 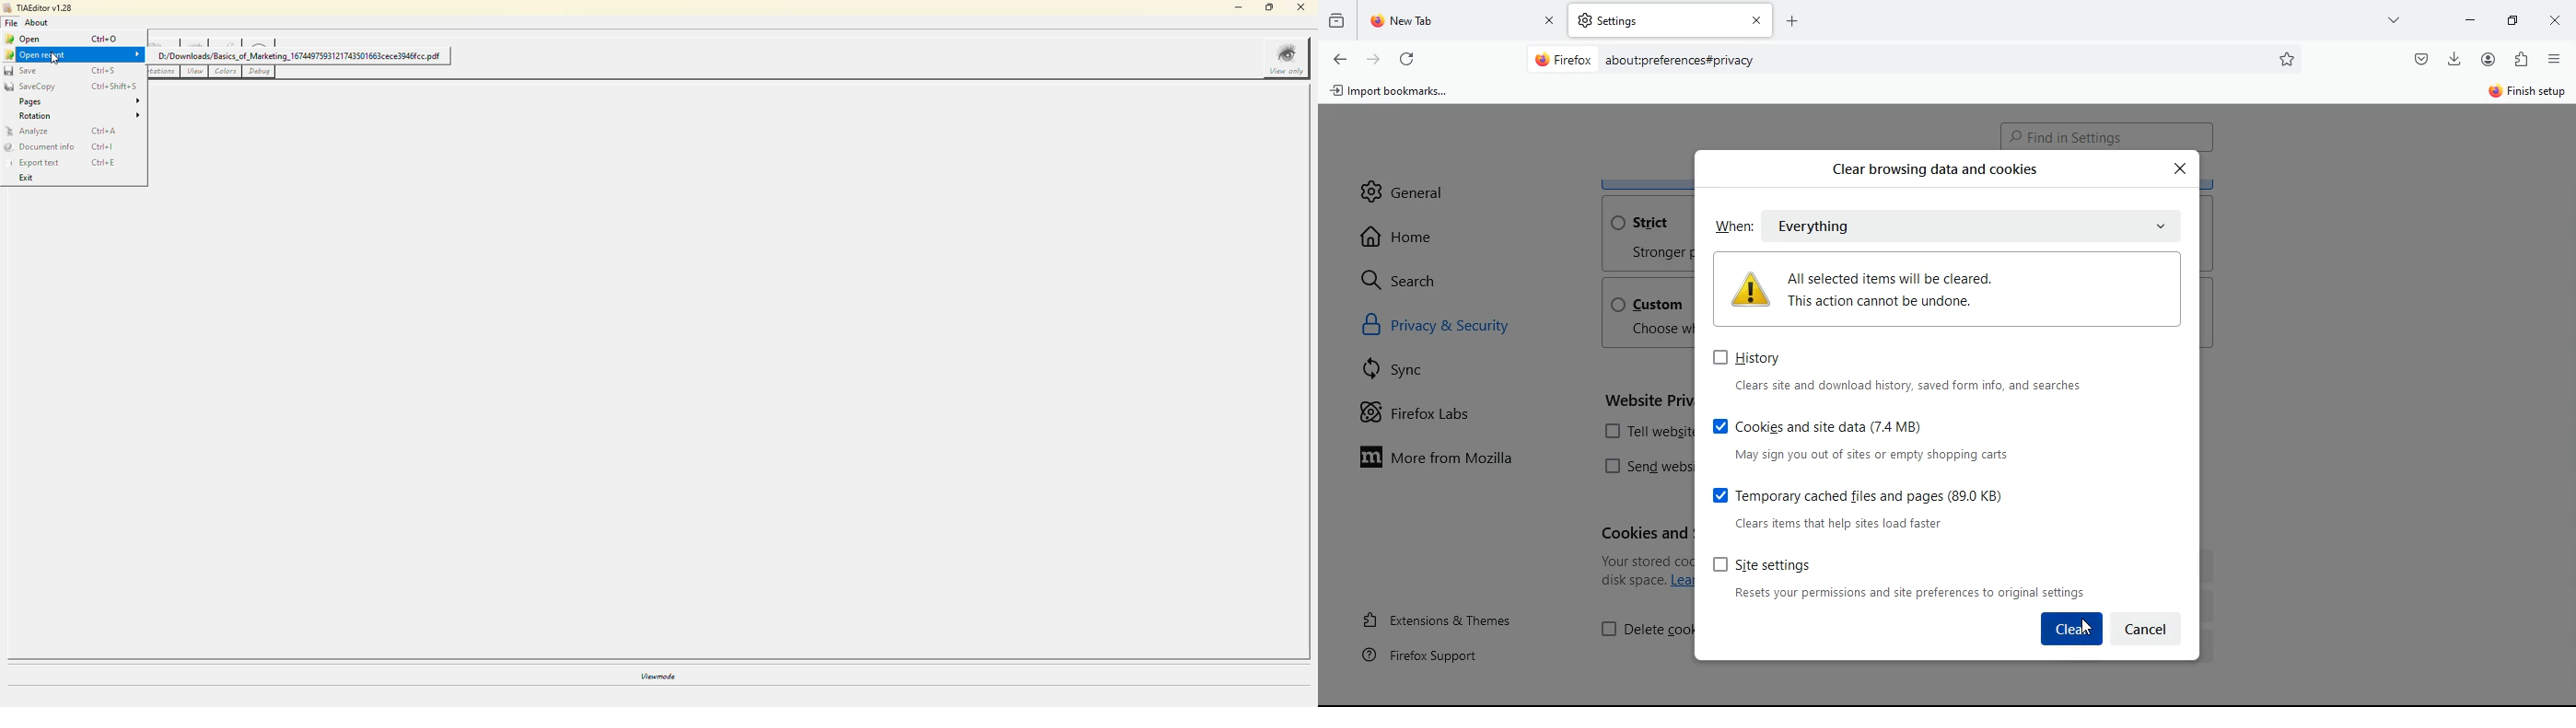 What do you see at coordinates (1731, 226) in the screenshot?
I see `‘When:` at bounding box center [1731, 226].